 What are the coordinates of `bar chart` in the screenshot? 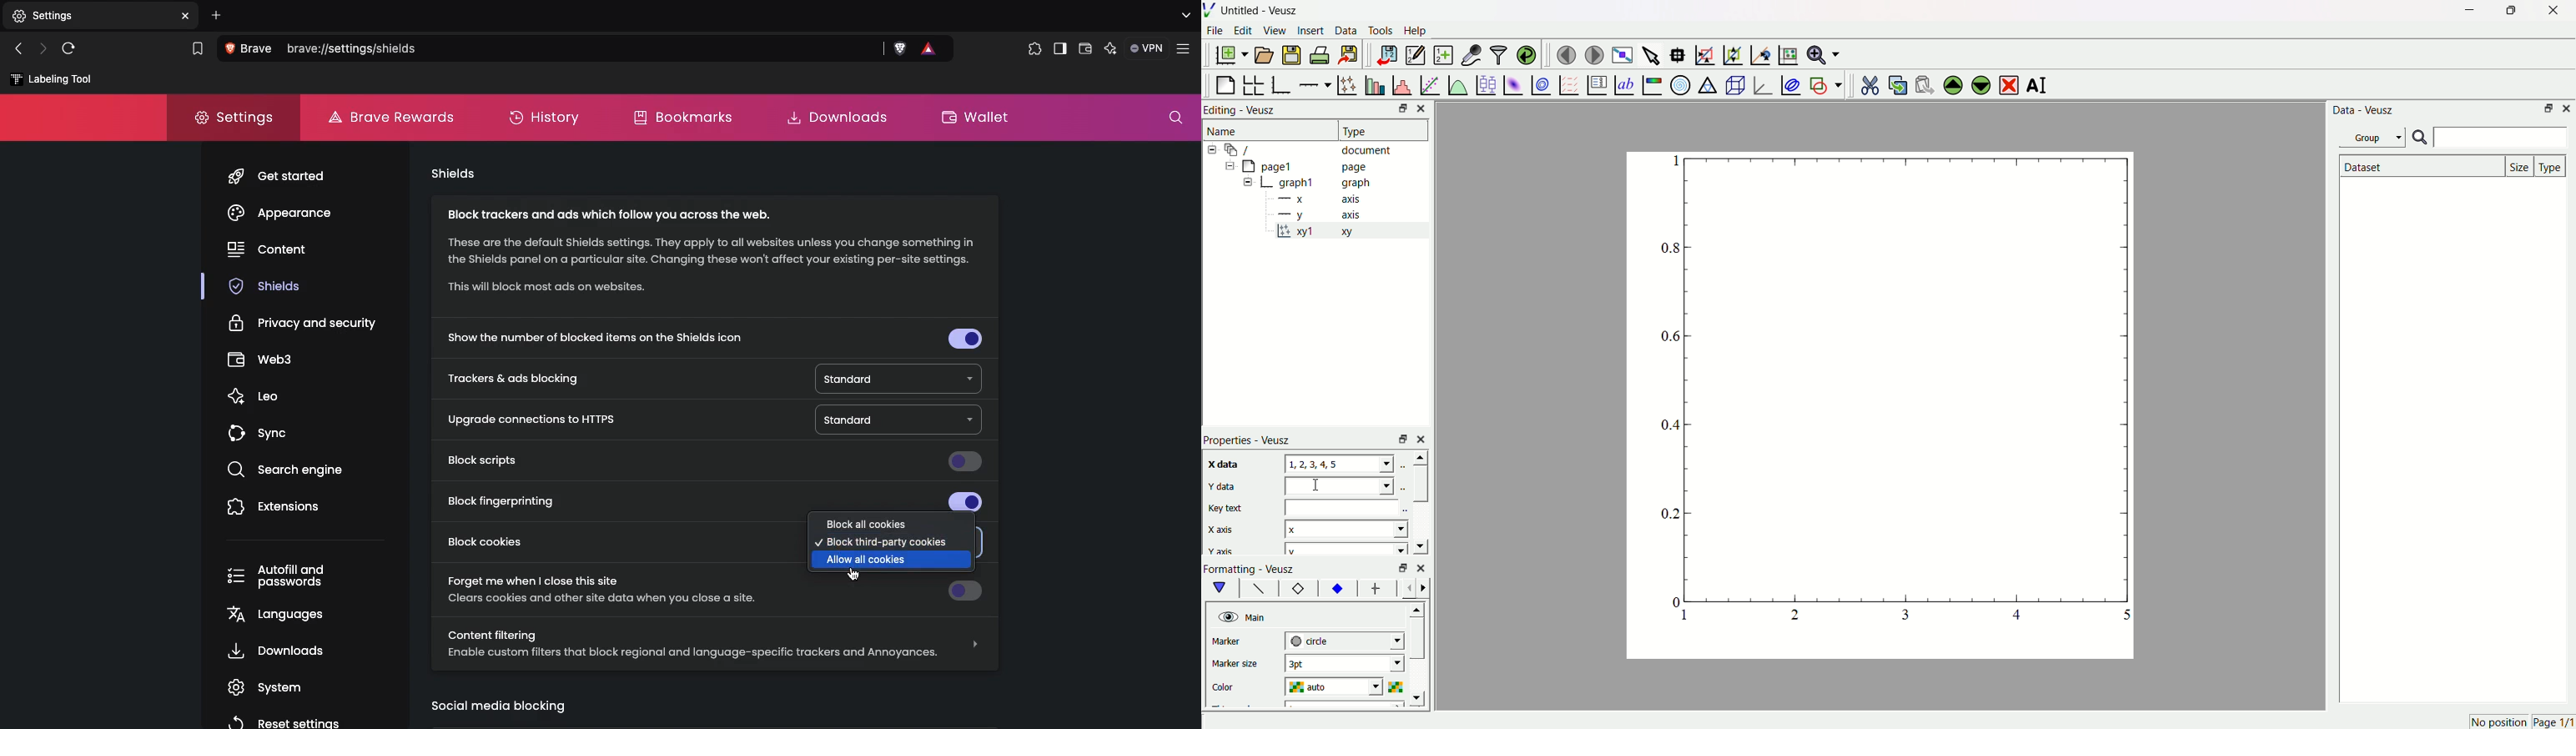 It's located at (1373, 83).